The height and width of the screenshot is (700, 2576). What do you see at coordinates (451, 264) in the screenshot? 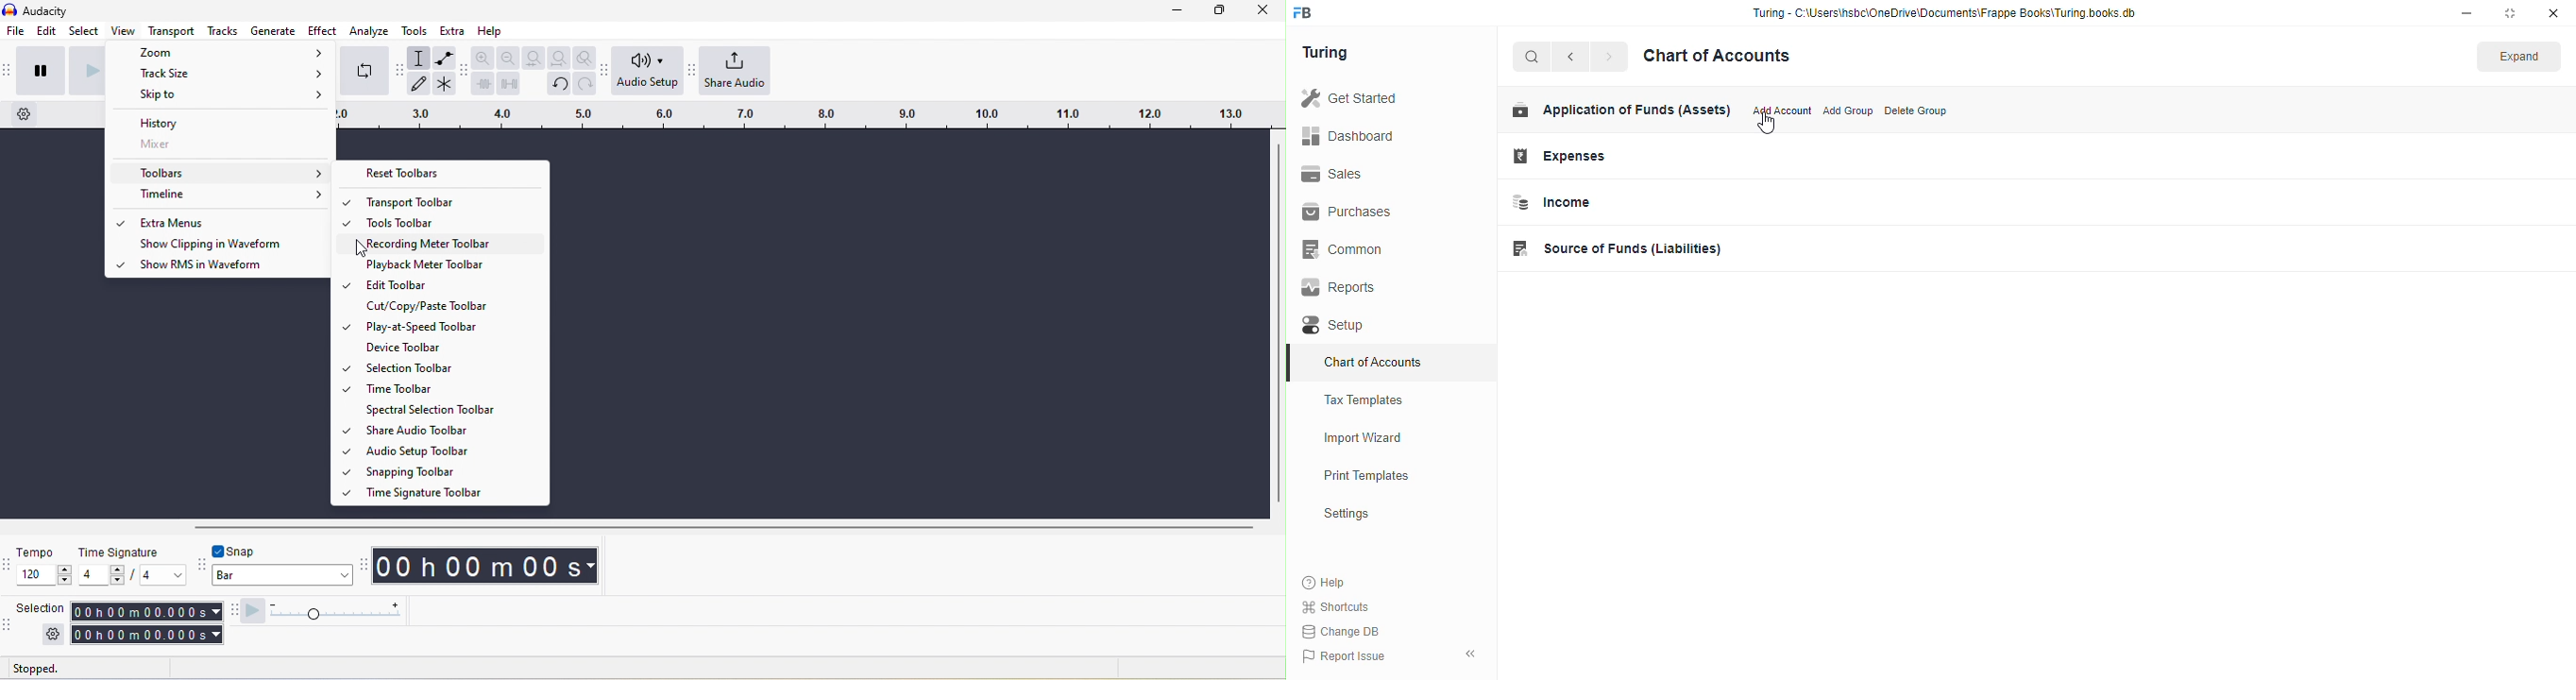
I see `Playback metre toolbar` at bounding box center [451, 264].